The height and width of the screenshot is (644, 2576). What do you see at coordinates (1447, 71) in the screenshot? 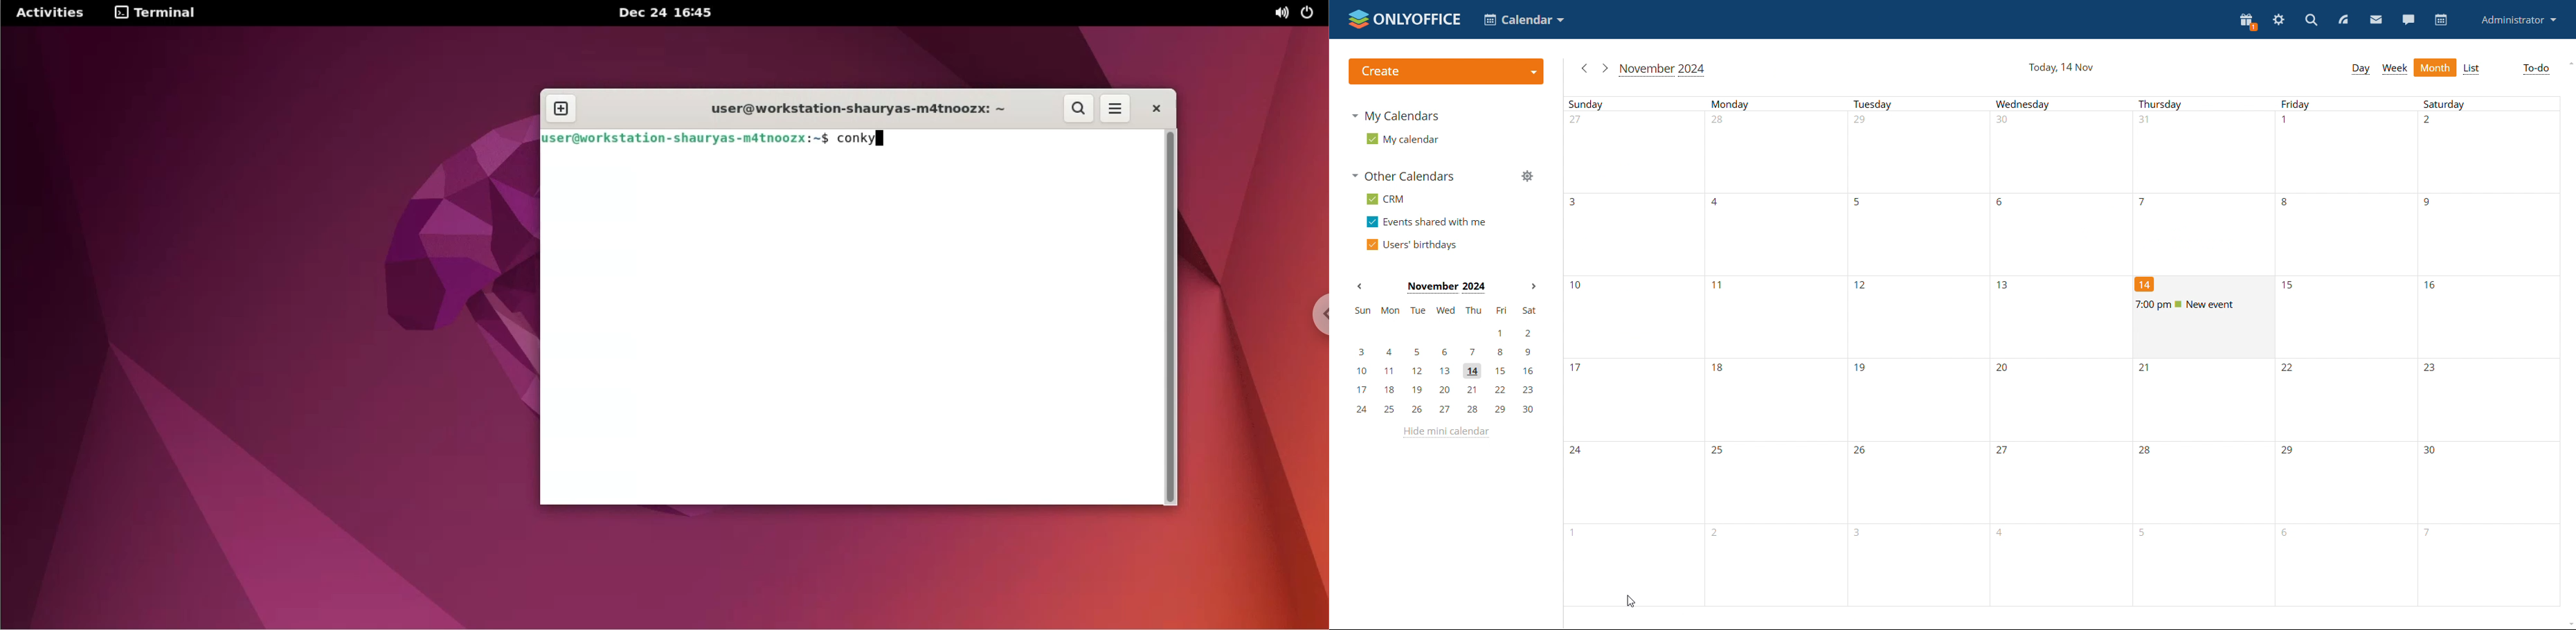
I see `logo` at bounding box center [1447, 71].